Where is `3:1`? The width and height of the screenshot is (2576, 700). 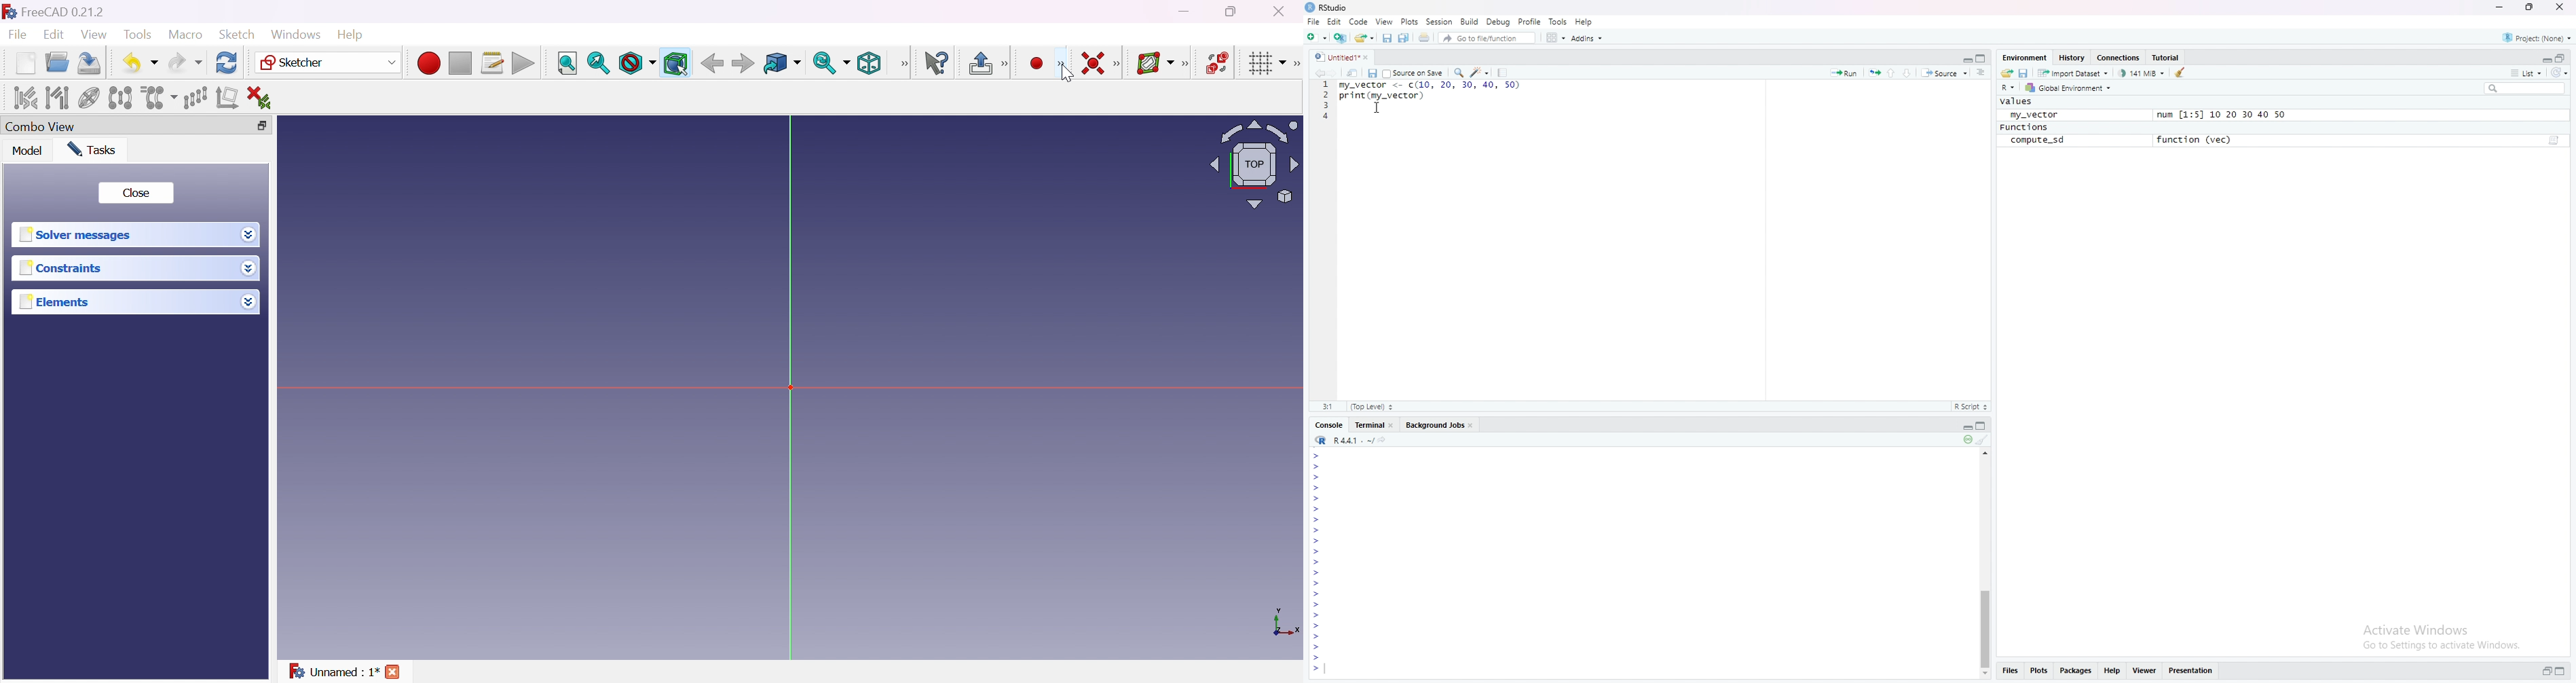
3:1 is located at coordinates (1330, 406).